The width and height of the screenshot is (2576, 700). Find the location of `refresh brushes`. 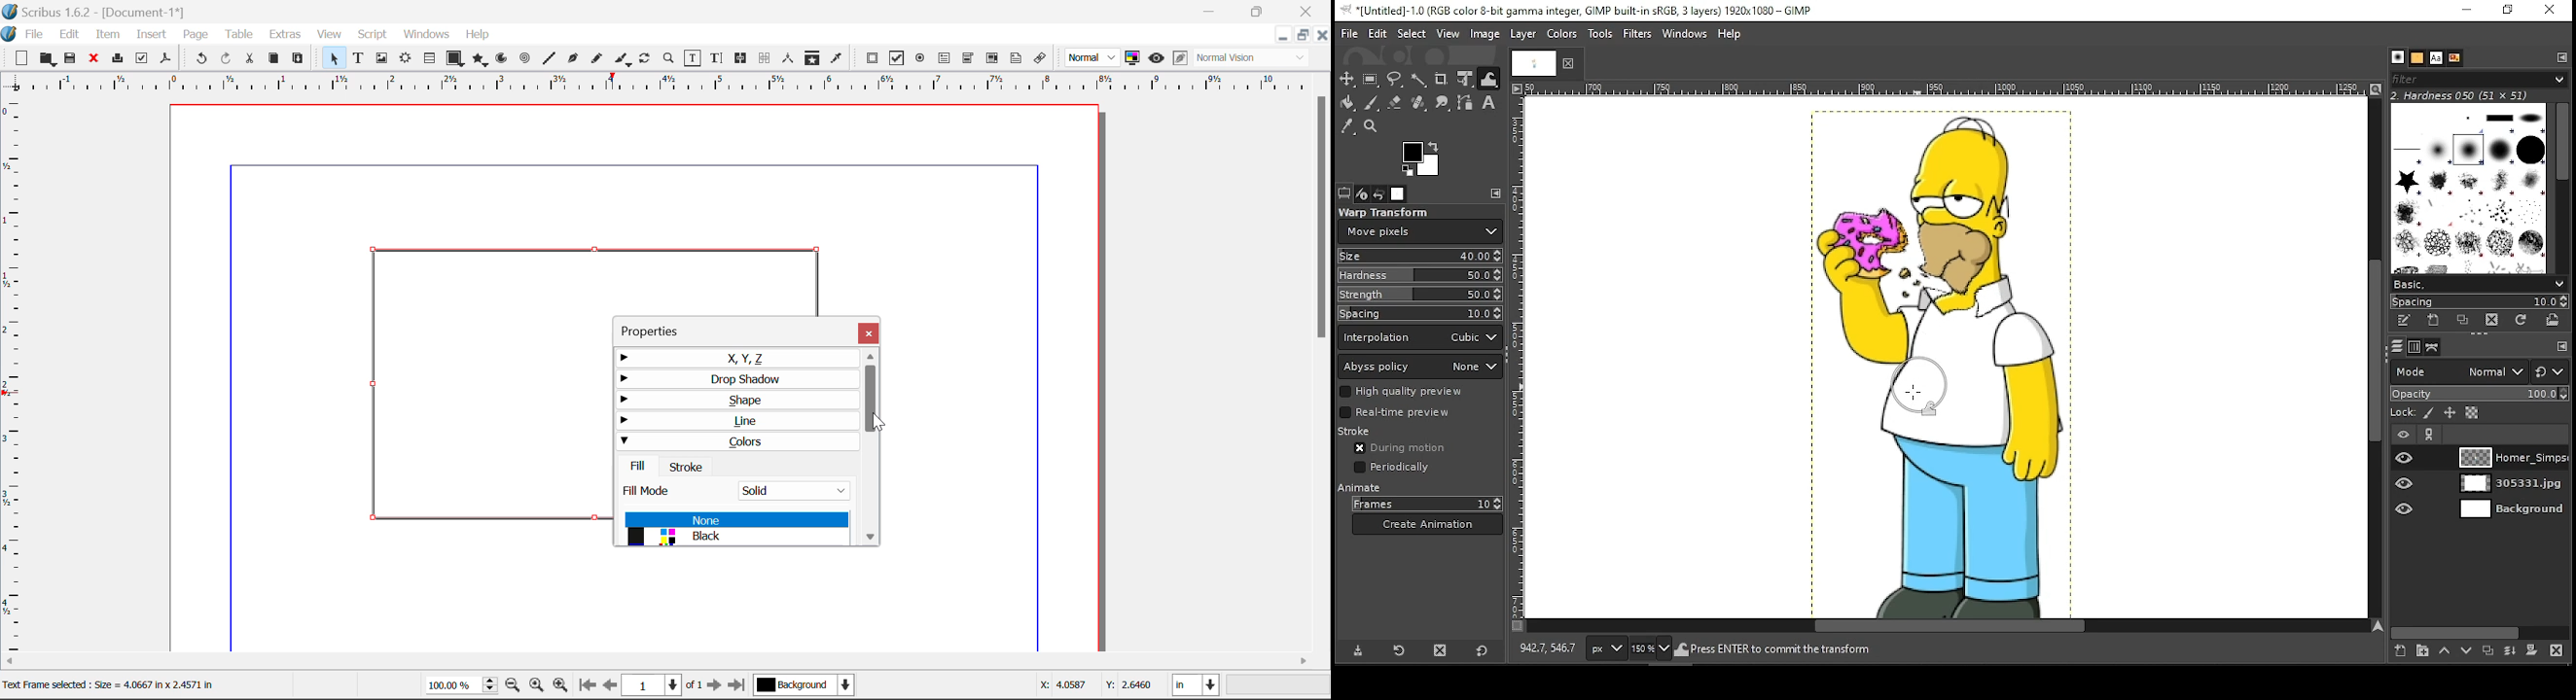

refresh brushes is located at coordinates (2523, 320).